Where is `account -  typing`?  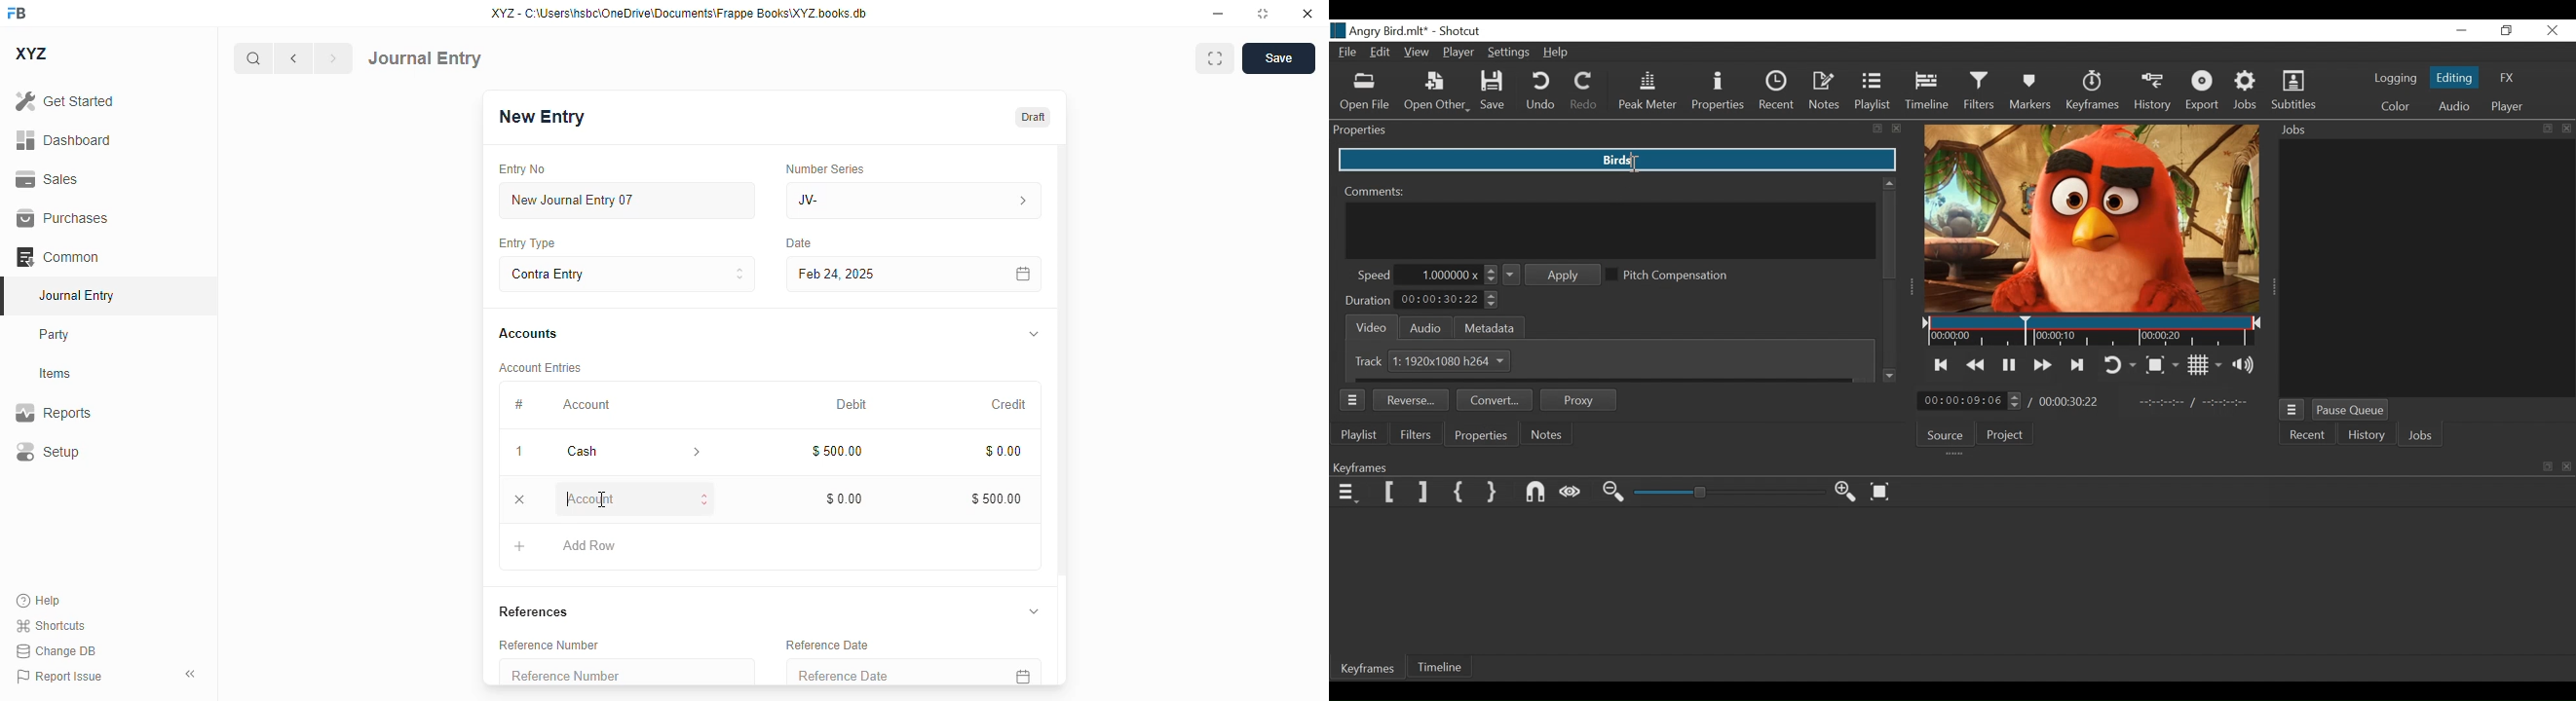
account -  typing is located at coordinates (637, 499).